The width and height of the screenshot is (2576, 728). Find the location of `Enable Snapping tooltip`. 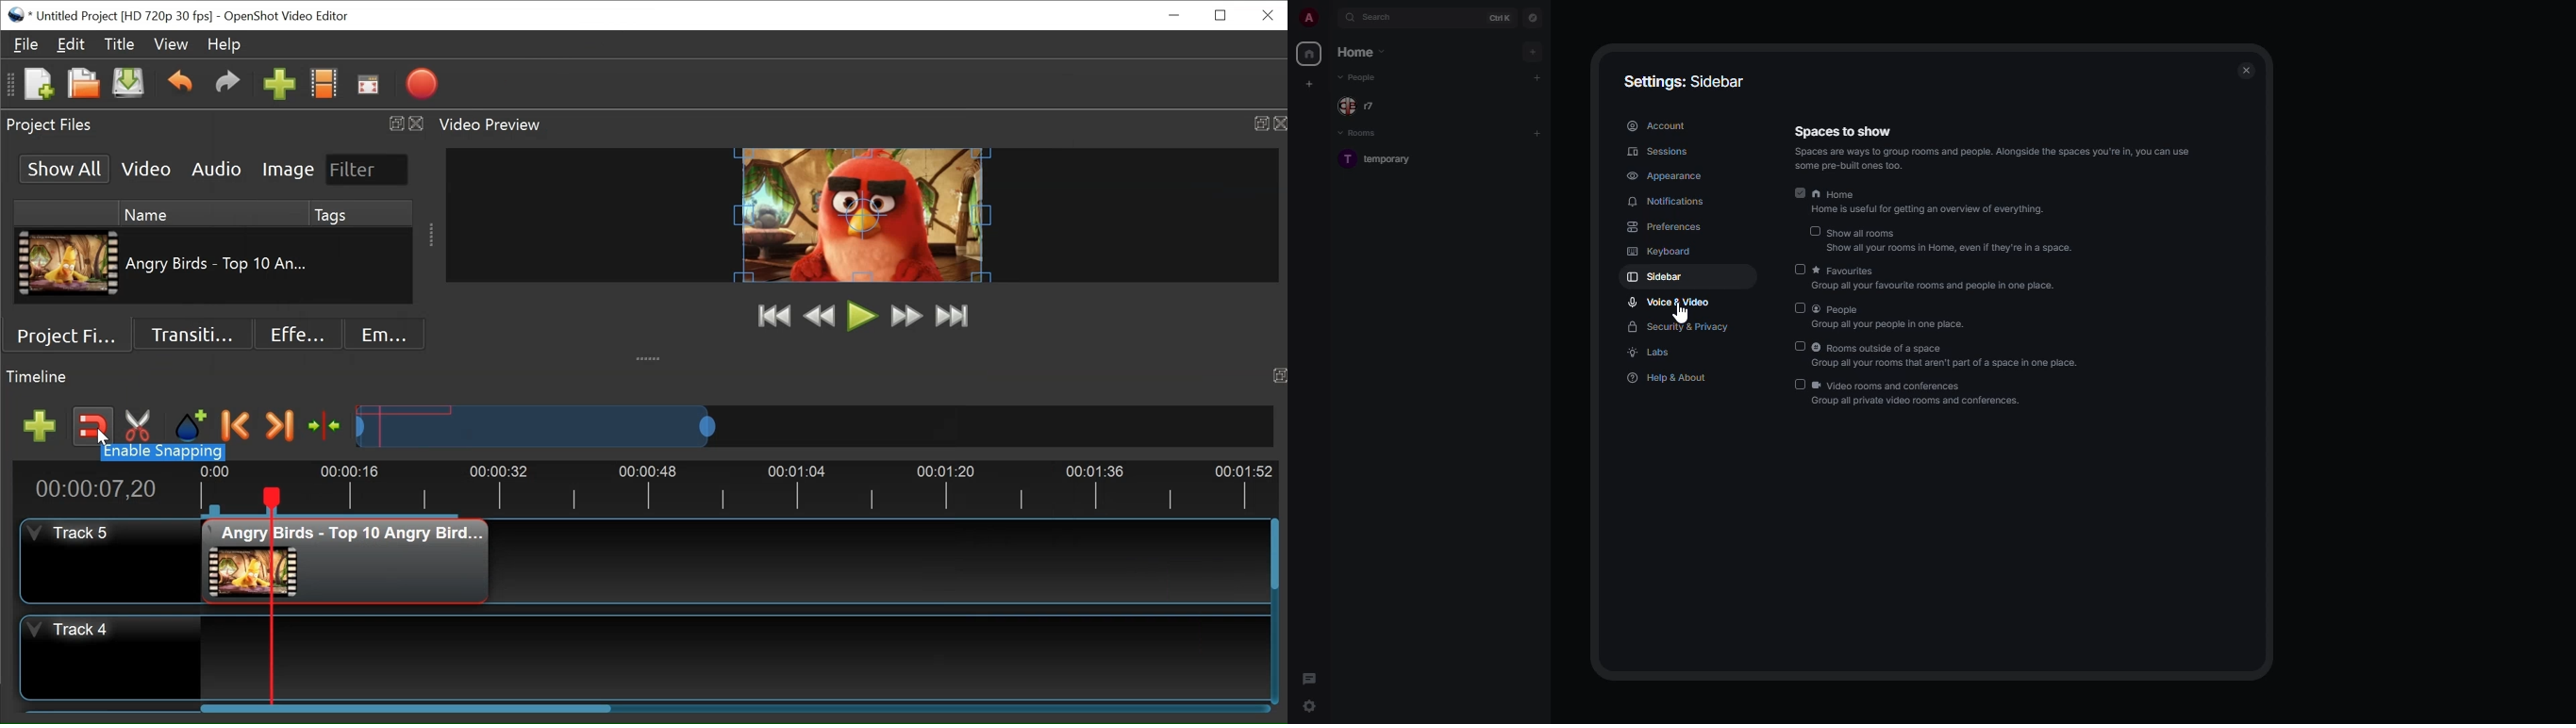

Enable Snapping tooltip is located at coordinates (164, 455).